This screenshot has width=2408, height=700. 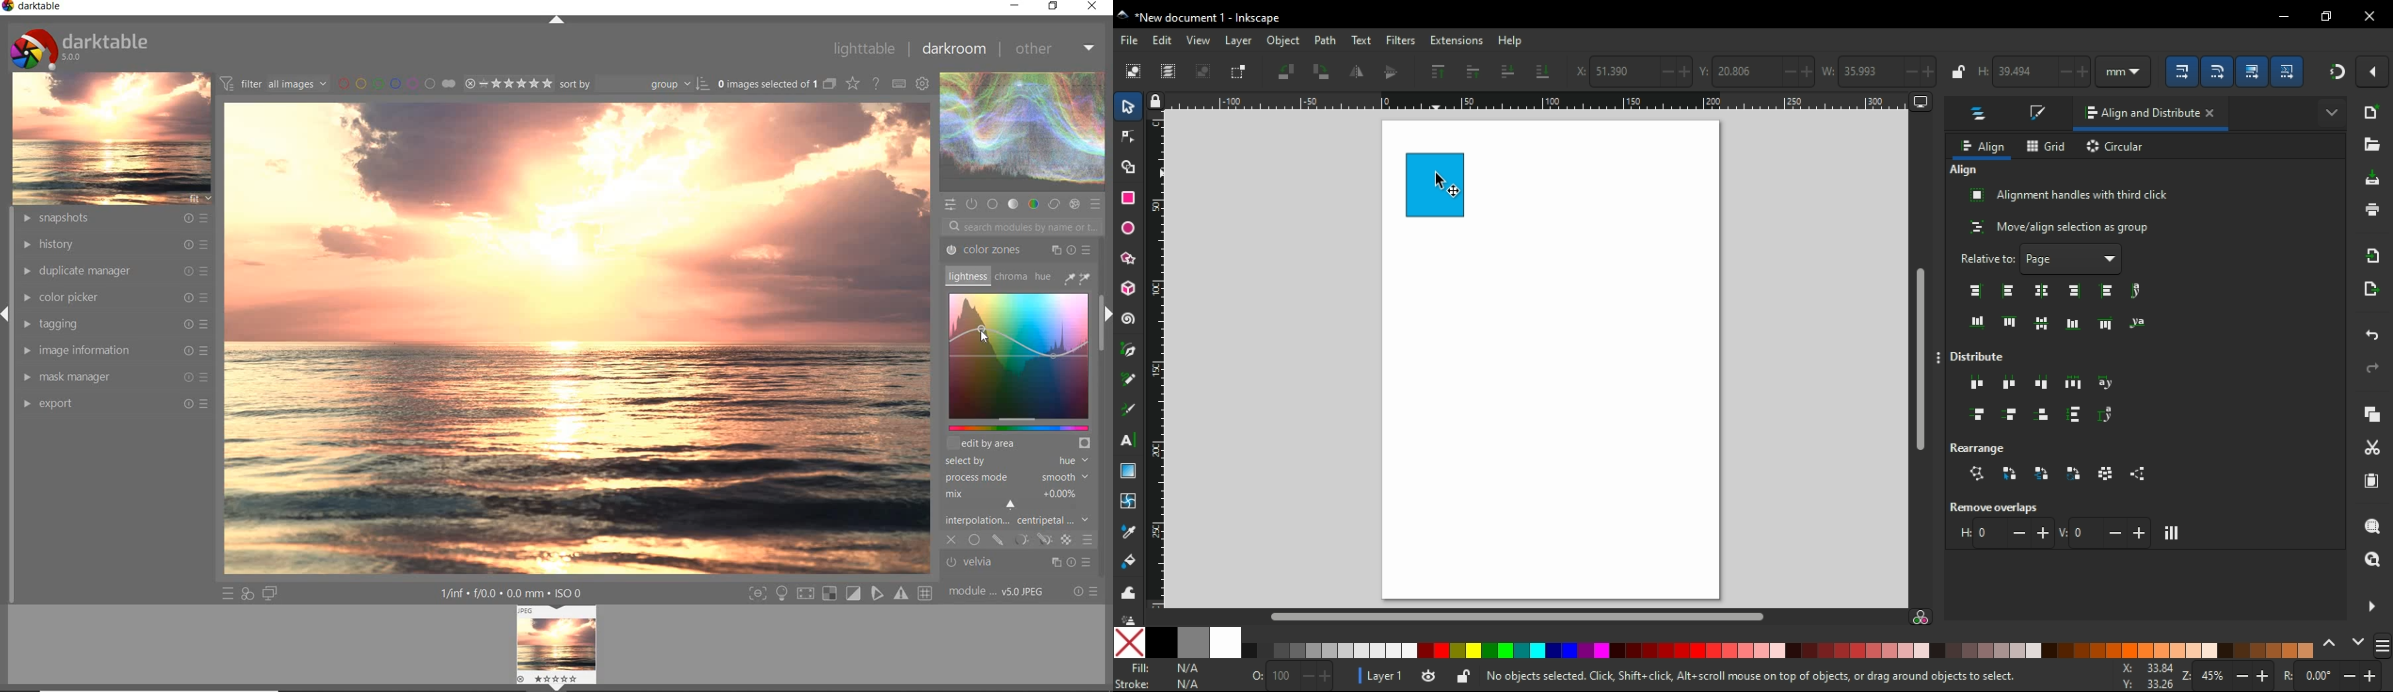 I want to click on move/align selection as group, so click(x=2061, y=227).